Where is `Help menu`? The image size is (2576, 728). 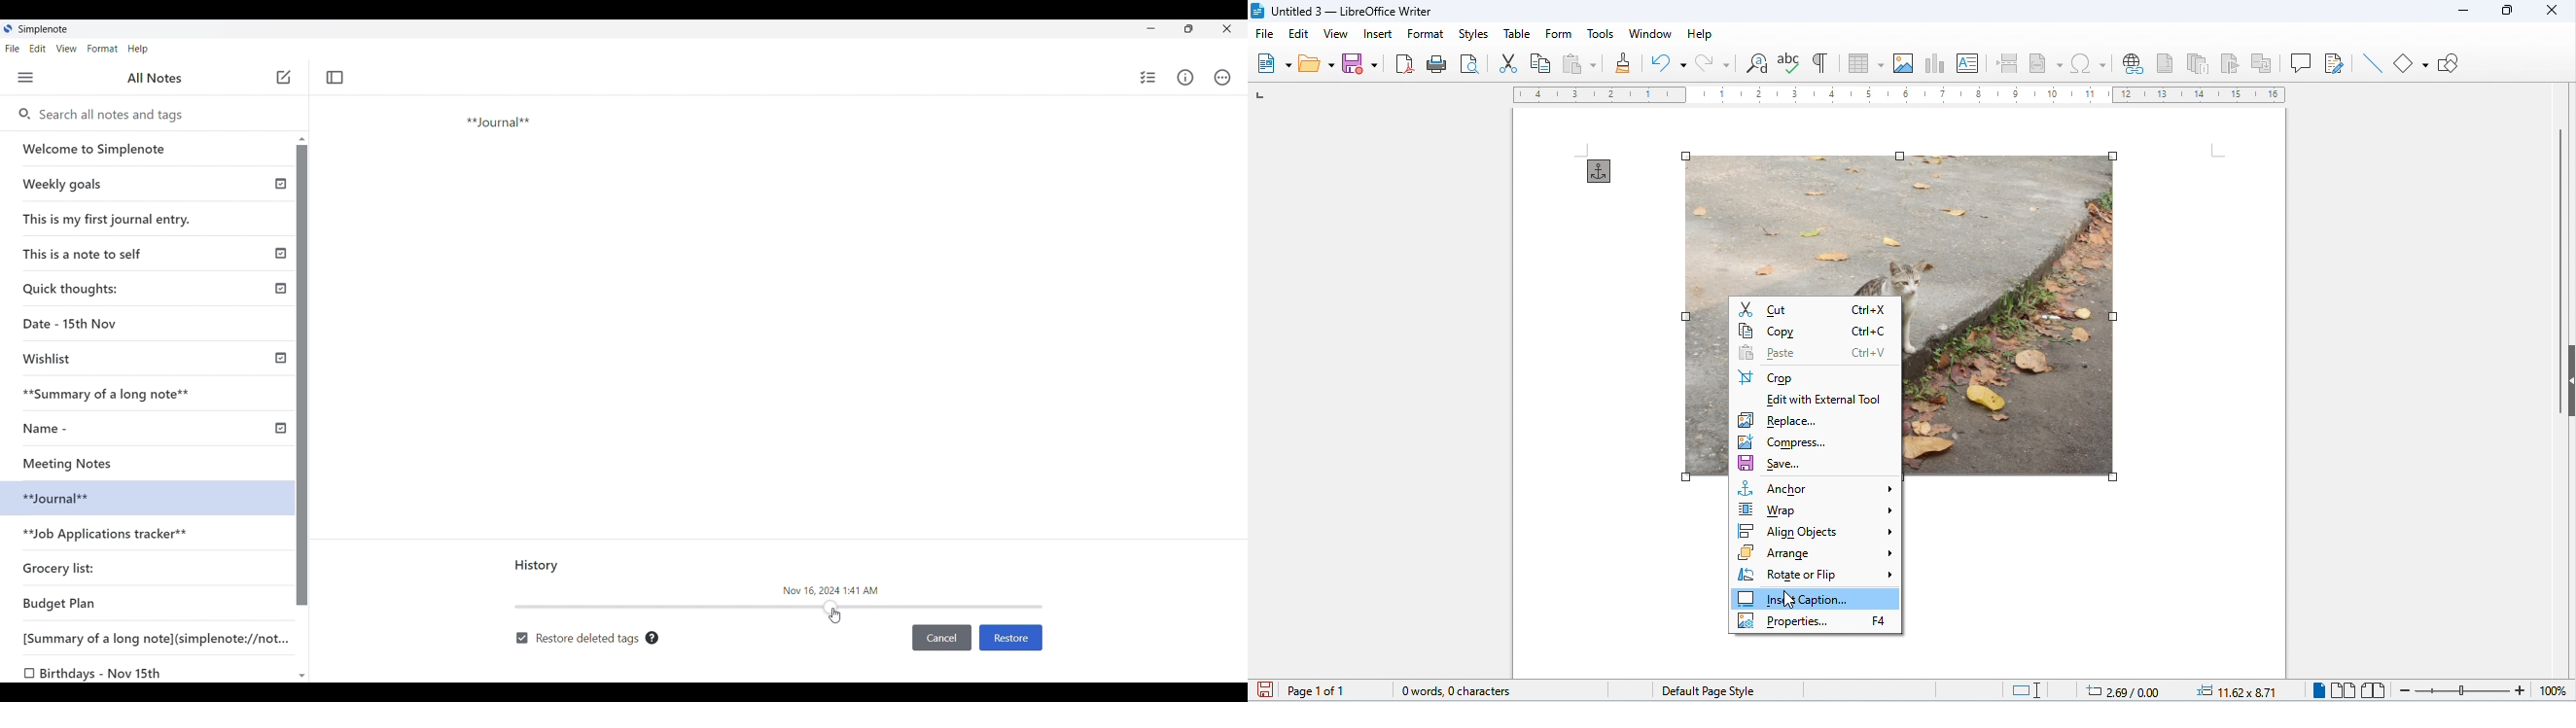 Help menu is located at coordinates (138, 49).